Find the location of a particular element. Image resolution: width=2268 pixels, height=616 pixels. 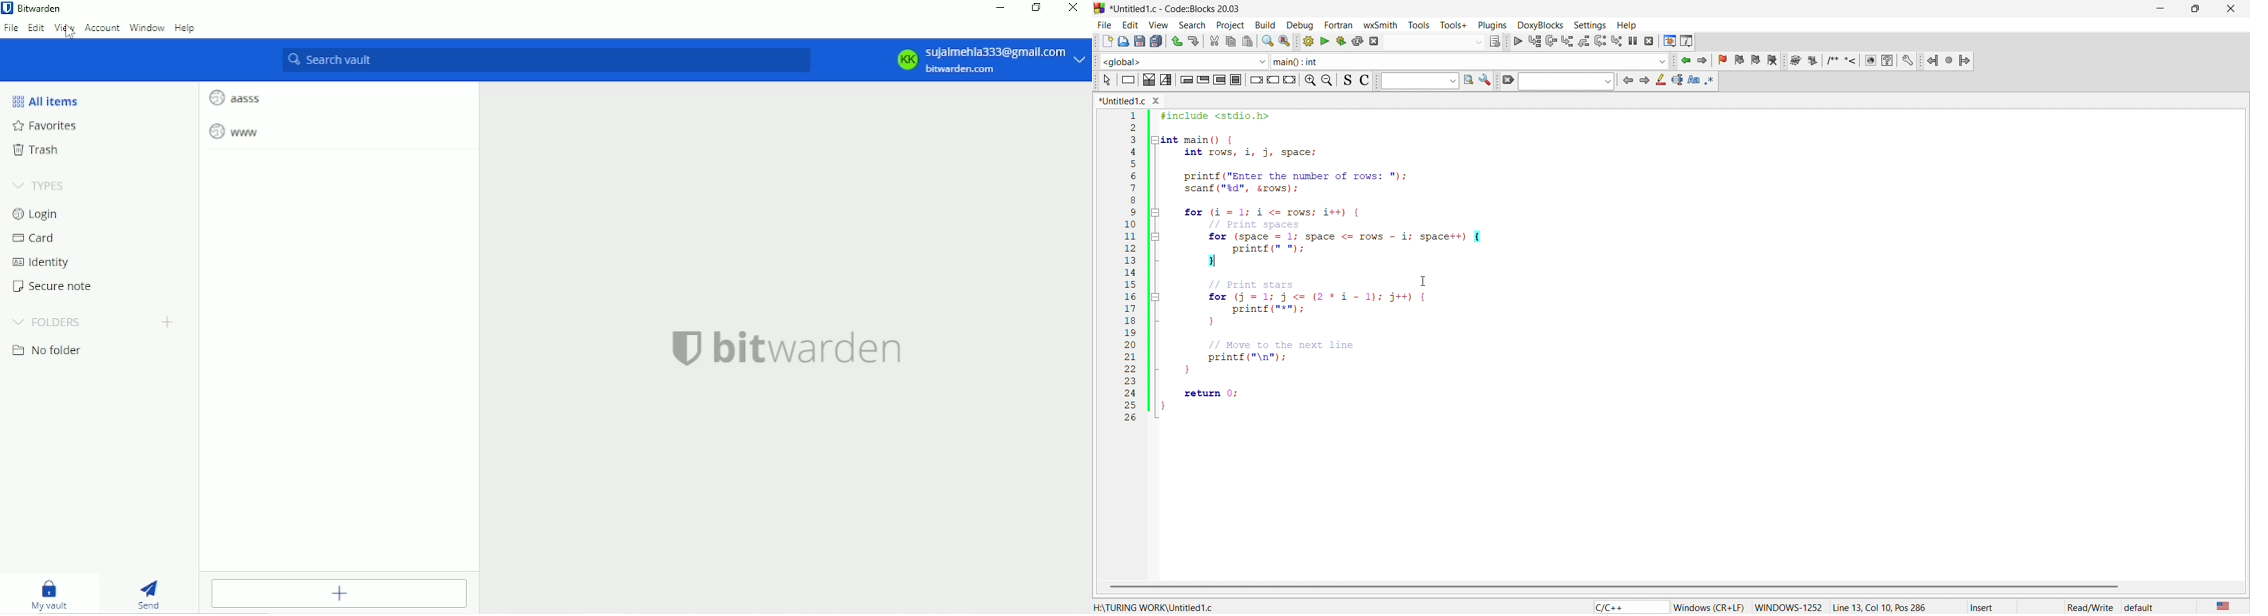

default is located at coordinates (2140, 607).